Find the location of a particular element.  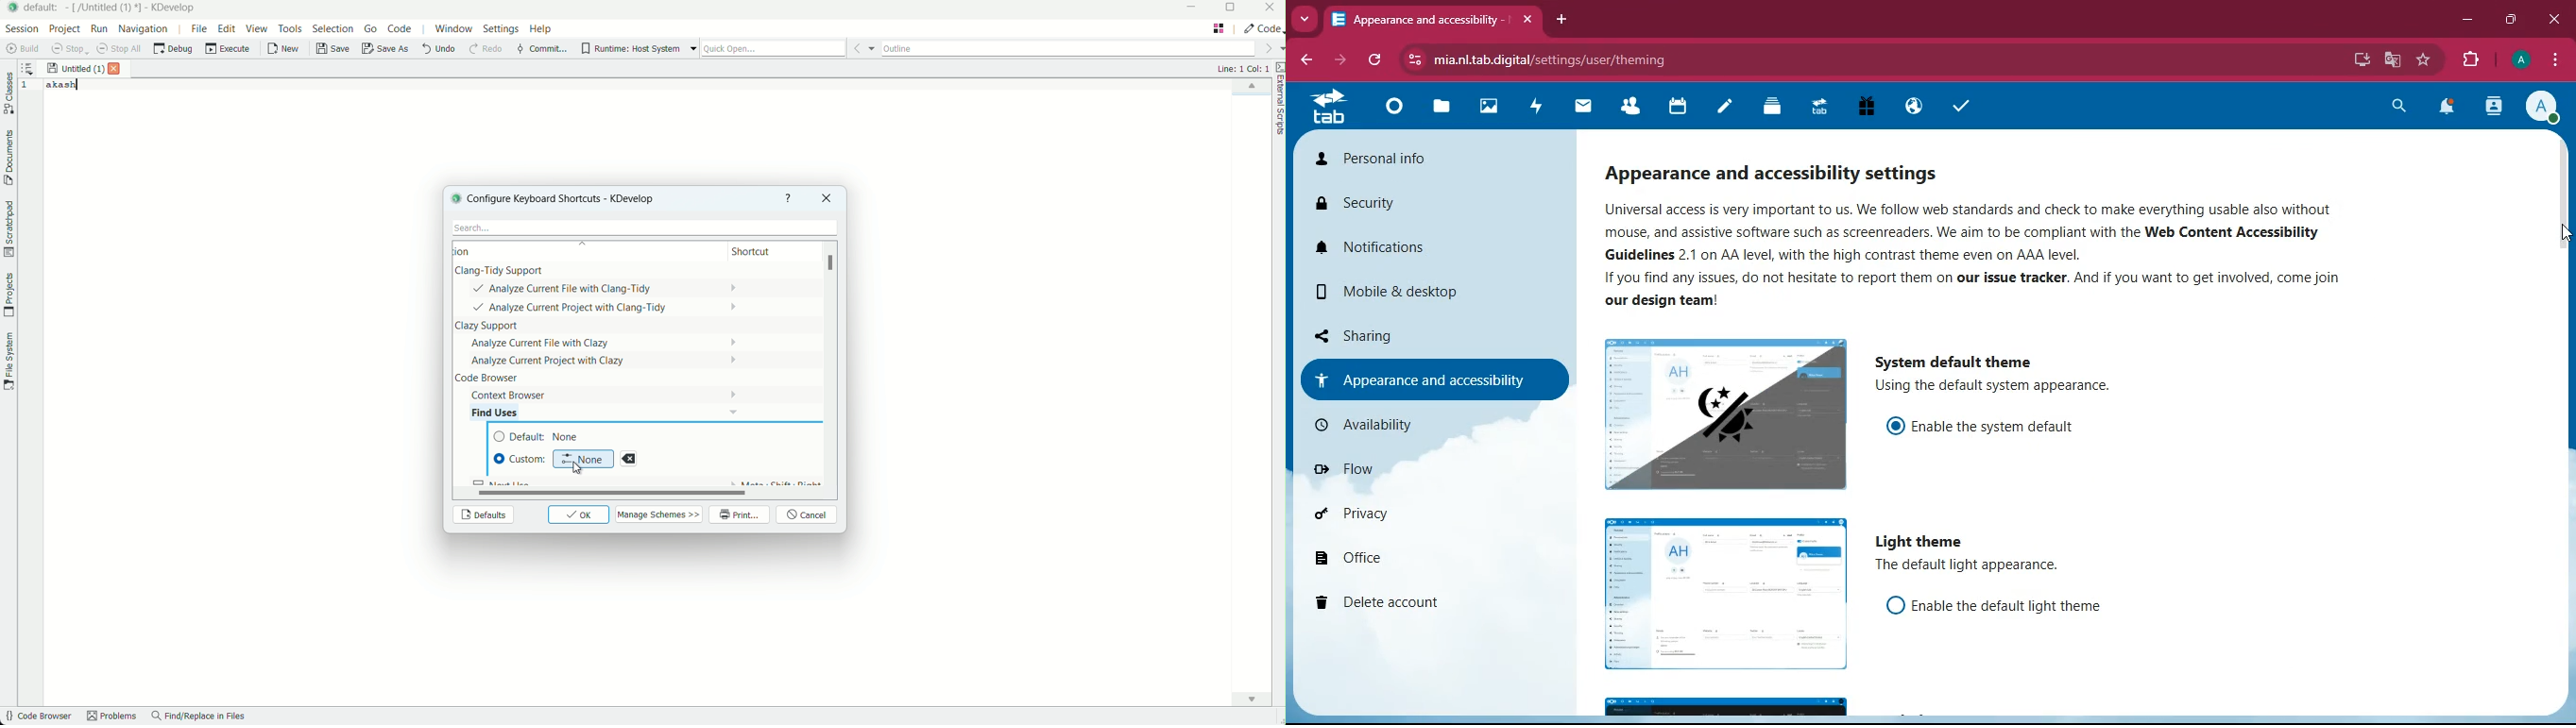

notifications is located at coordinates (2448, 109).